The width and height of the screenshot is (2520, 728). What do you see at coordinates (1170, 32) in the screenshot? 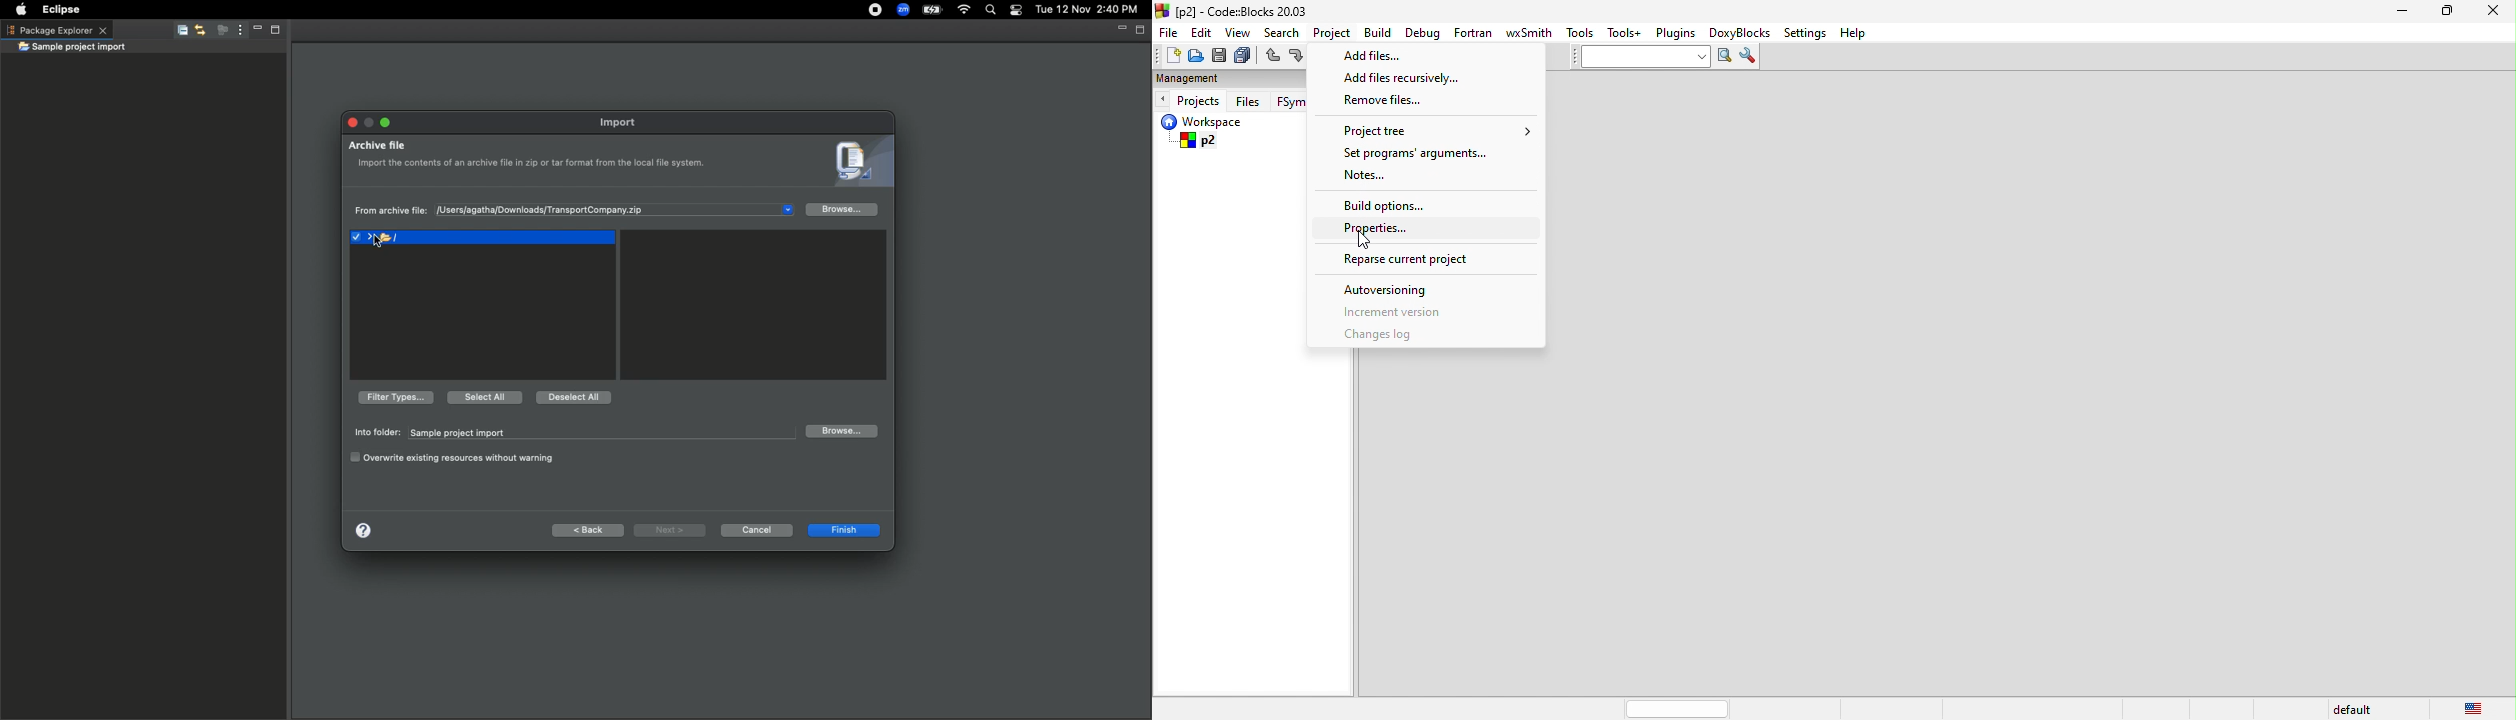
I see `file` at bounding box center [1170, 32].